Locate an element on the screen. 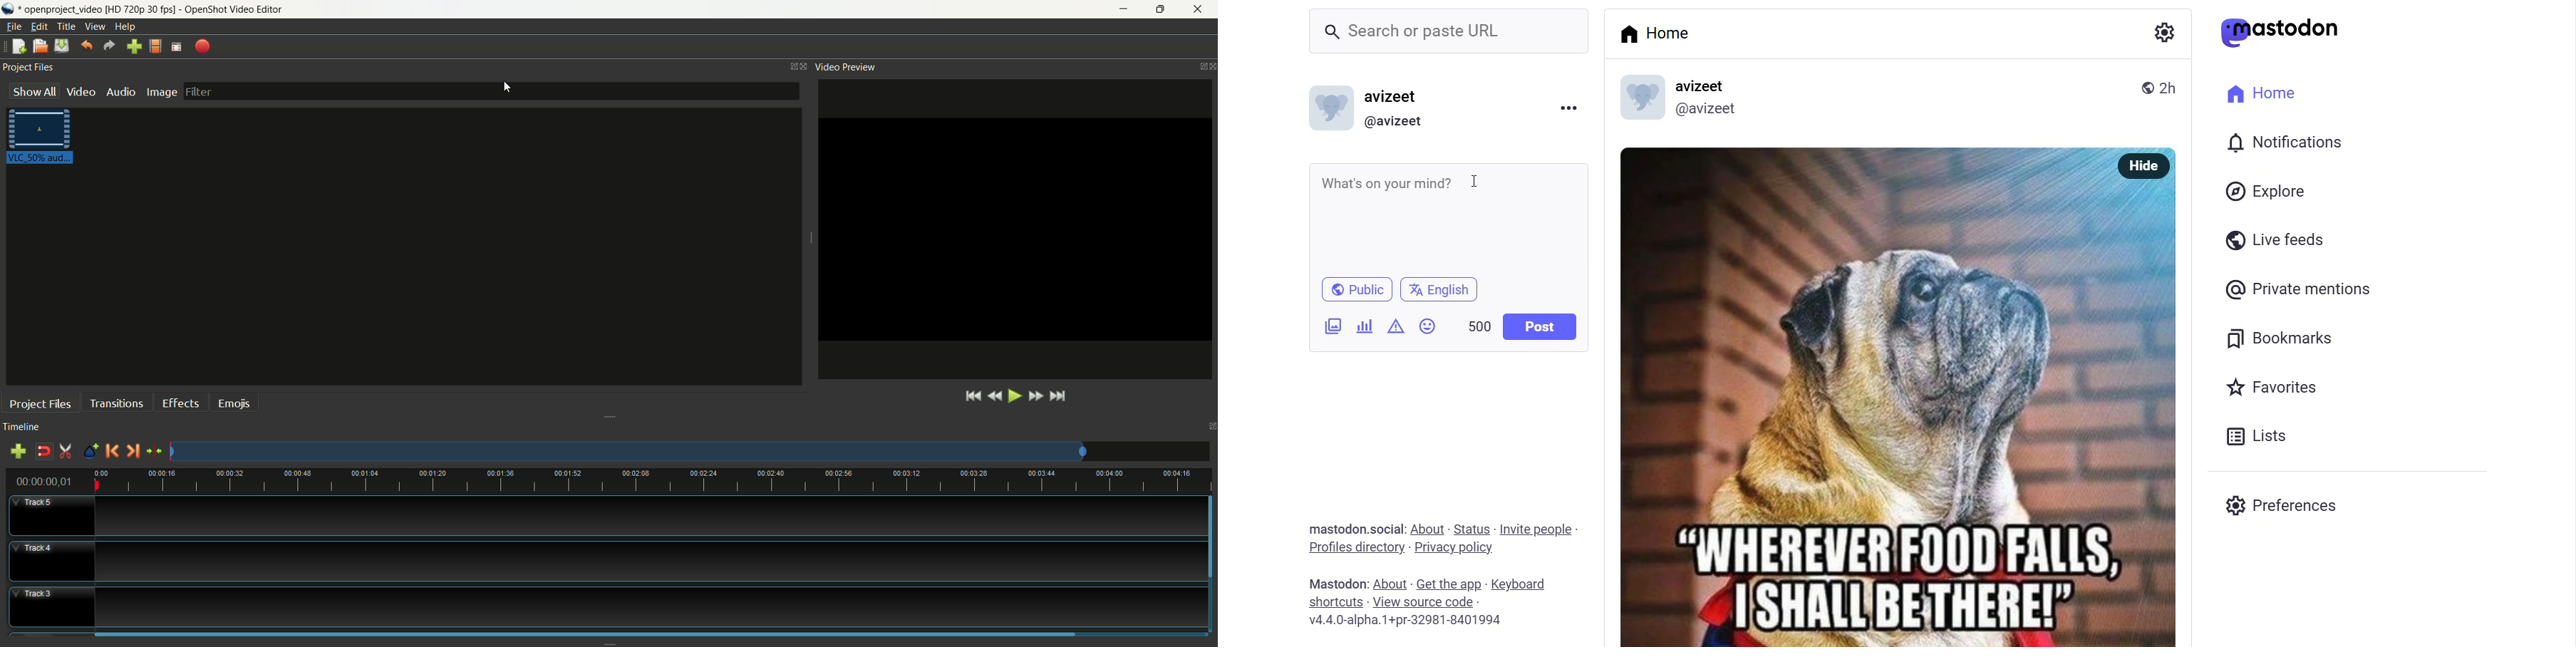 Image resolution: width=2576 pixels, height=672 pixels. show all is located at coordinates (36, 95).